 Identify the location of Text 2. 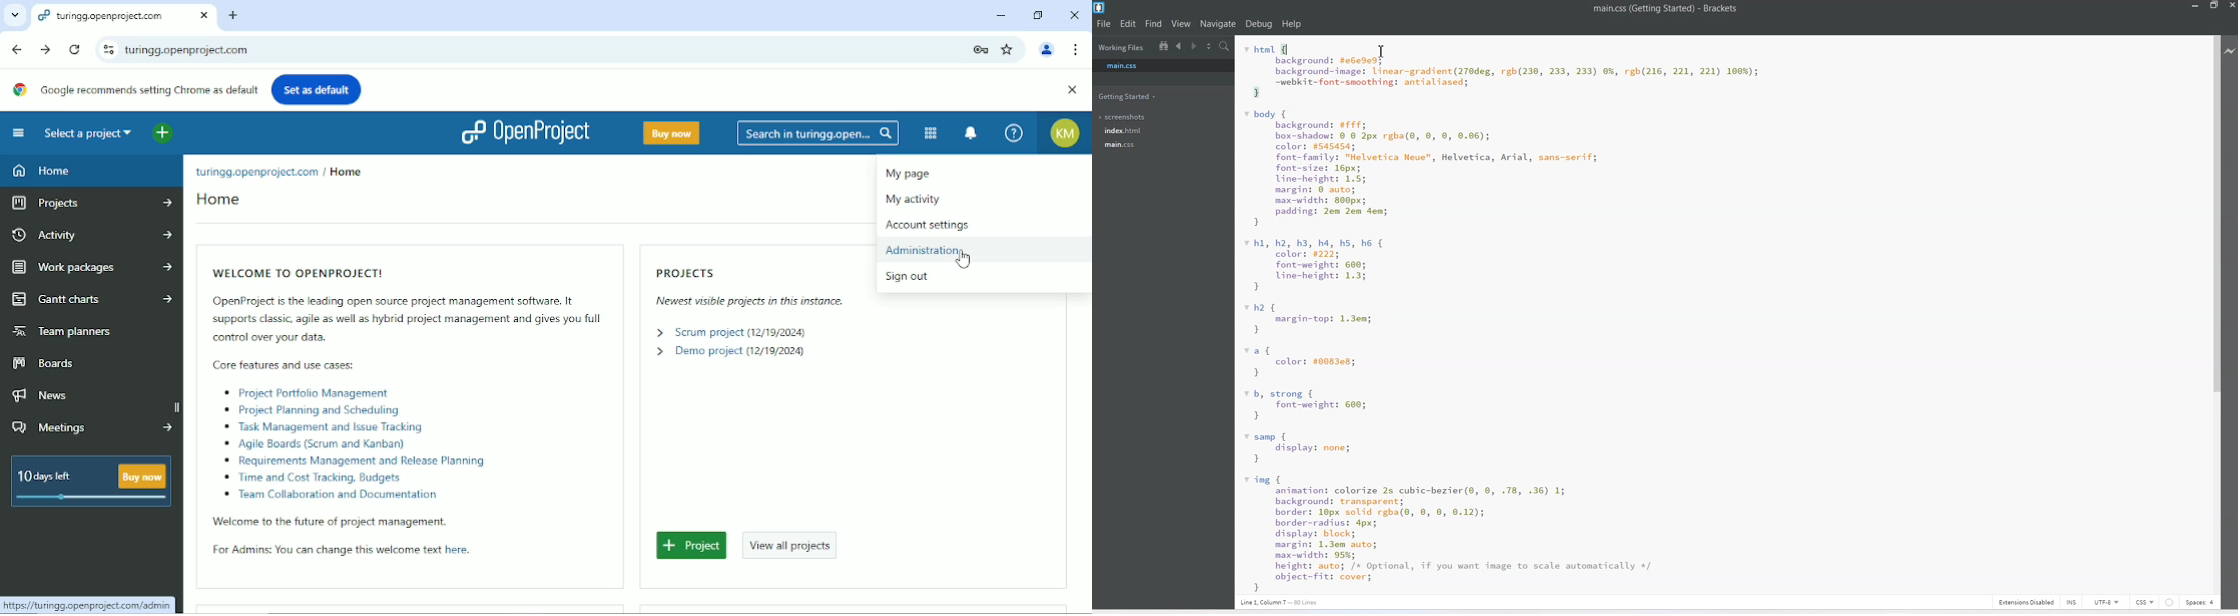
(1529, 314).